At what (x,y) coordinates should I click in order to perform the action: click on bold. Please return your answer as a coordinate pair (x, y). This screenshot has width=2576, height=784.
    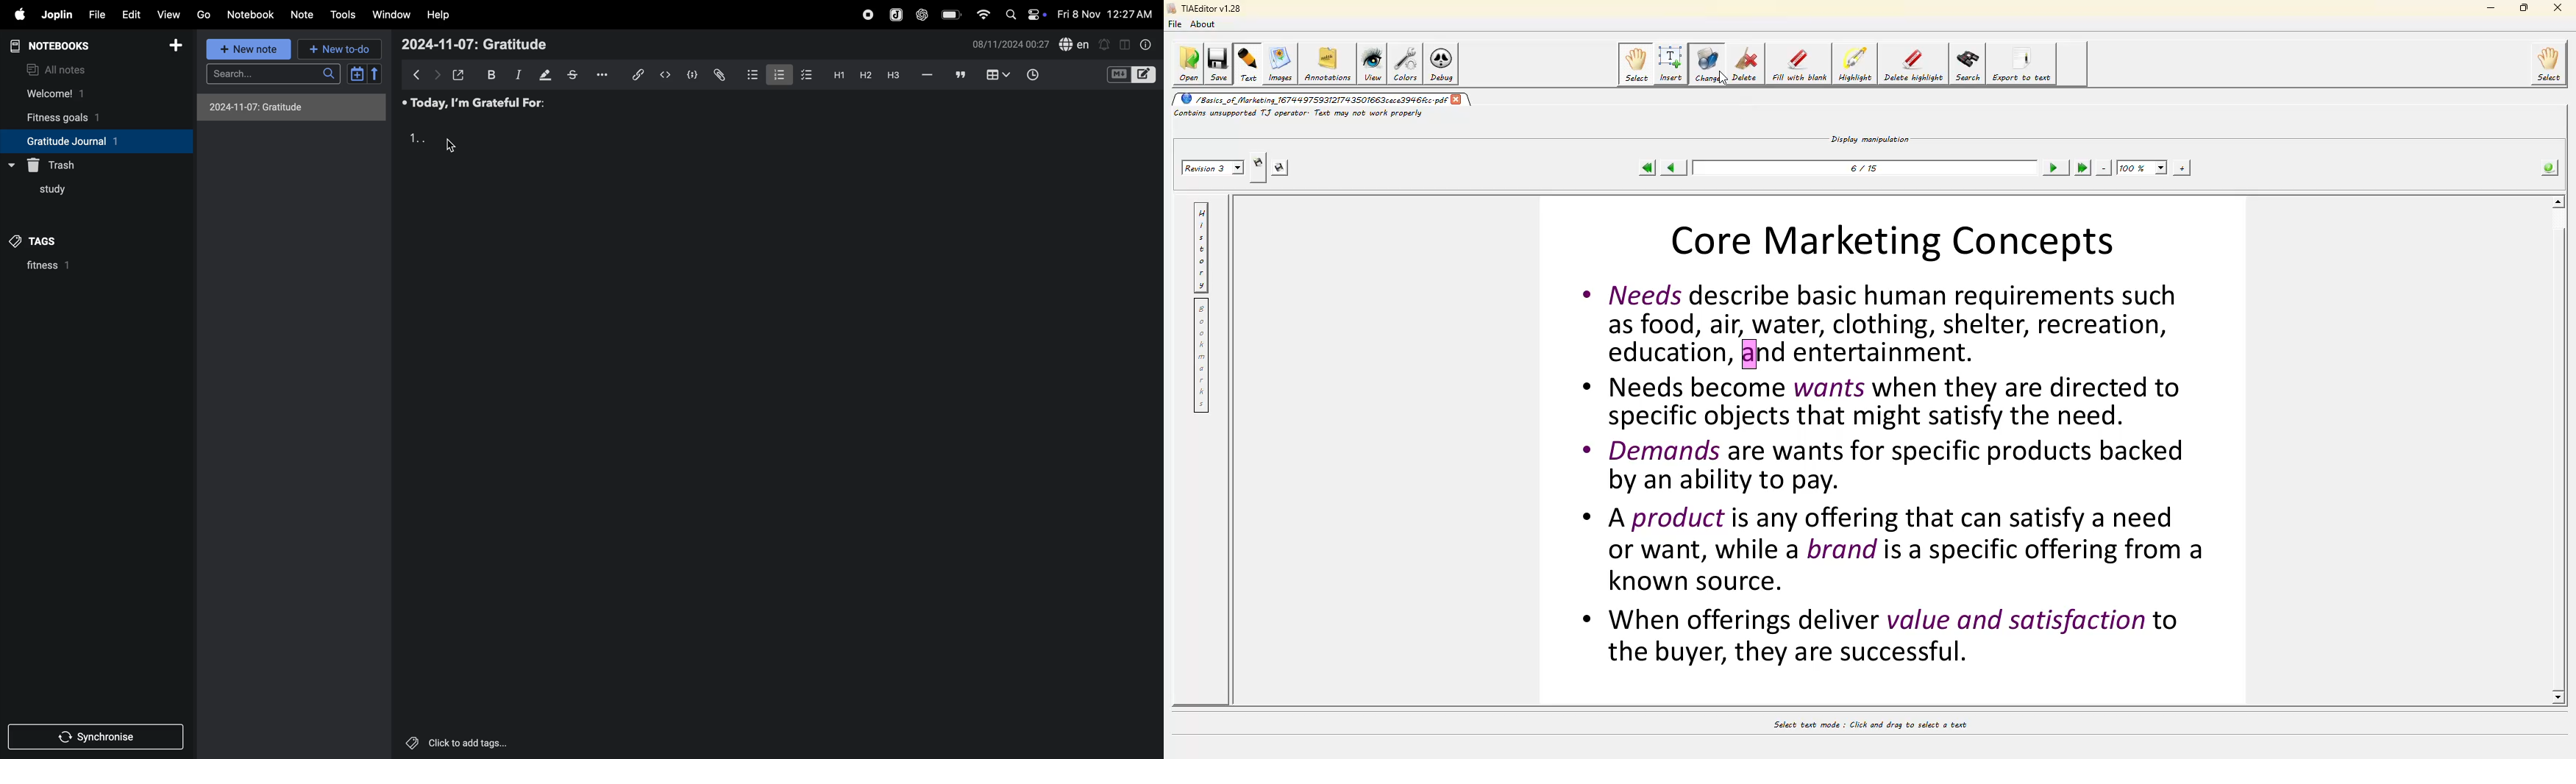
    Looking at the image, I should click on (490, 74).